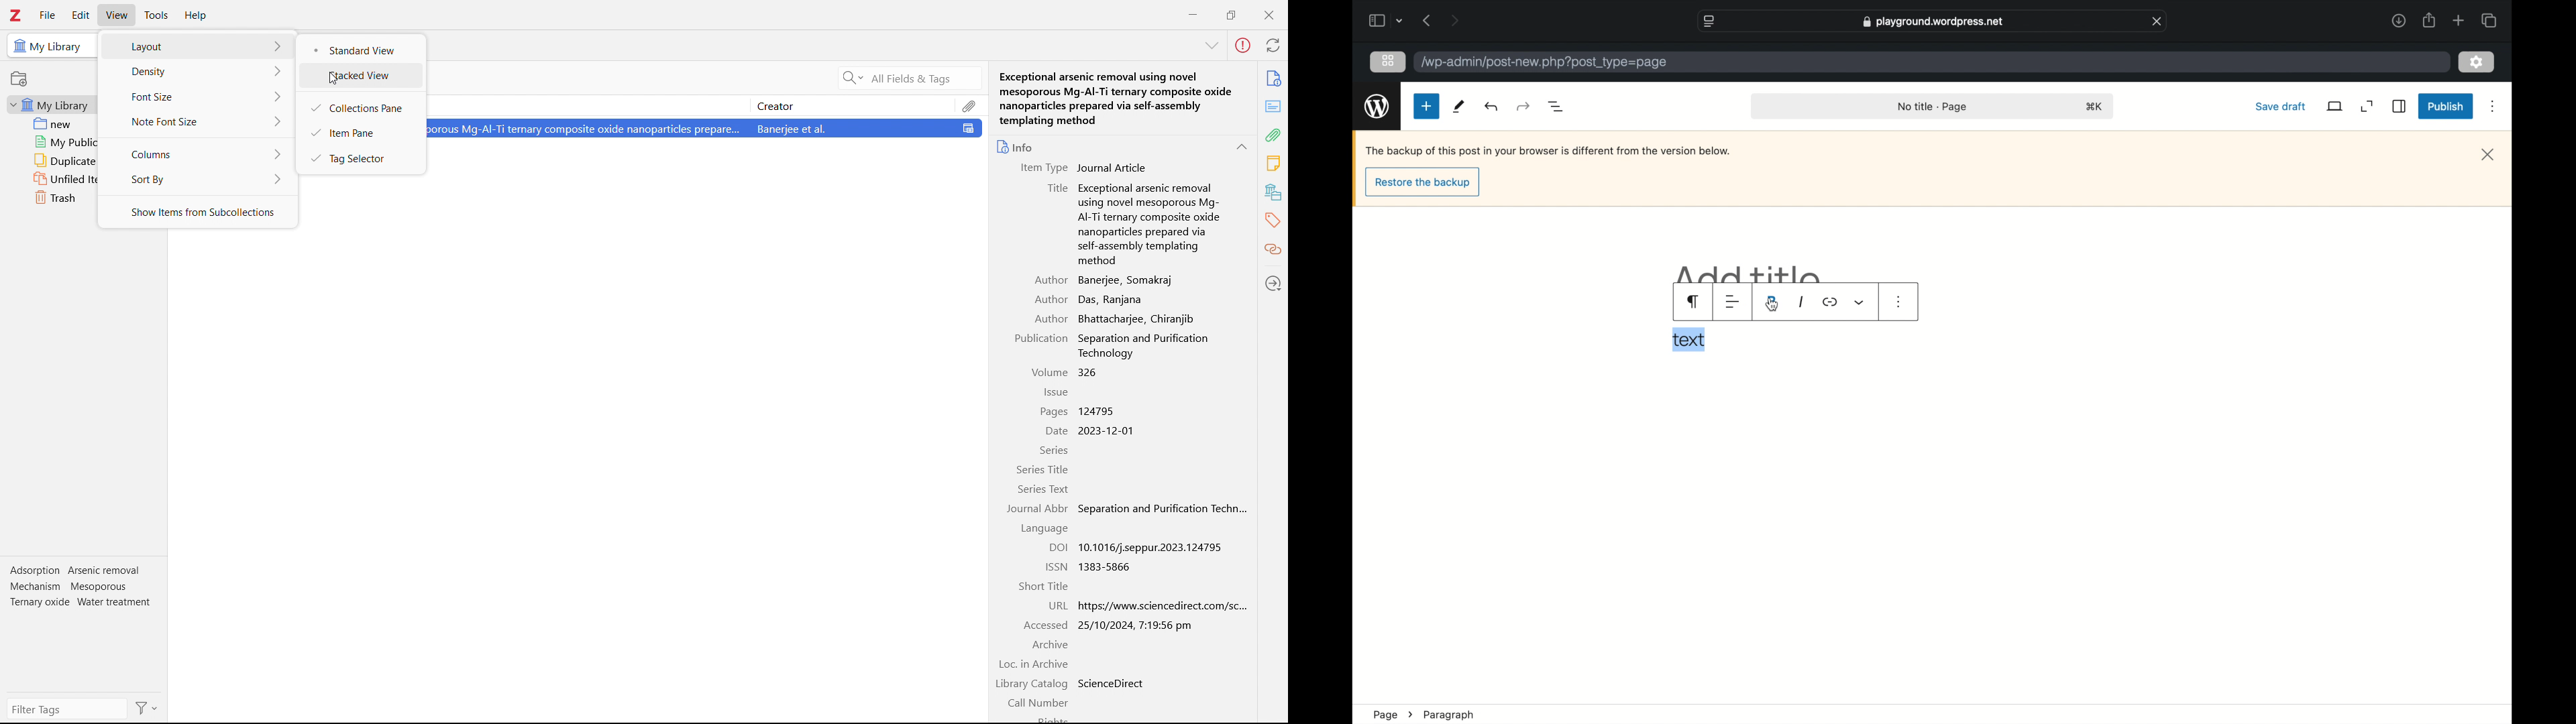  What do you see at coordinates (47, 198) in the screenshot?
I see `trash` at bounding box center [47, 198].